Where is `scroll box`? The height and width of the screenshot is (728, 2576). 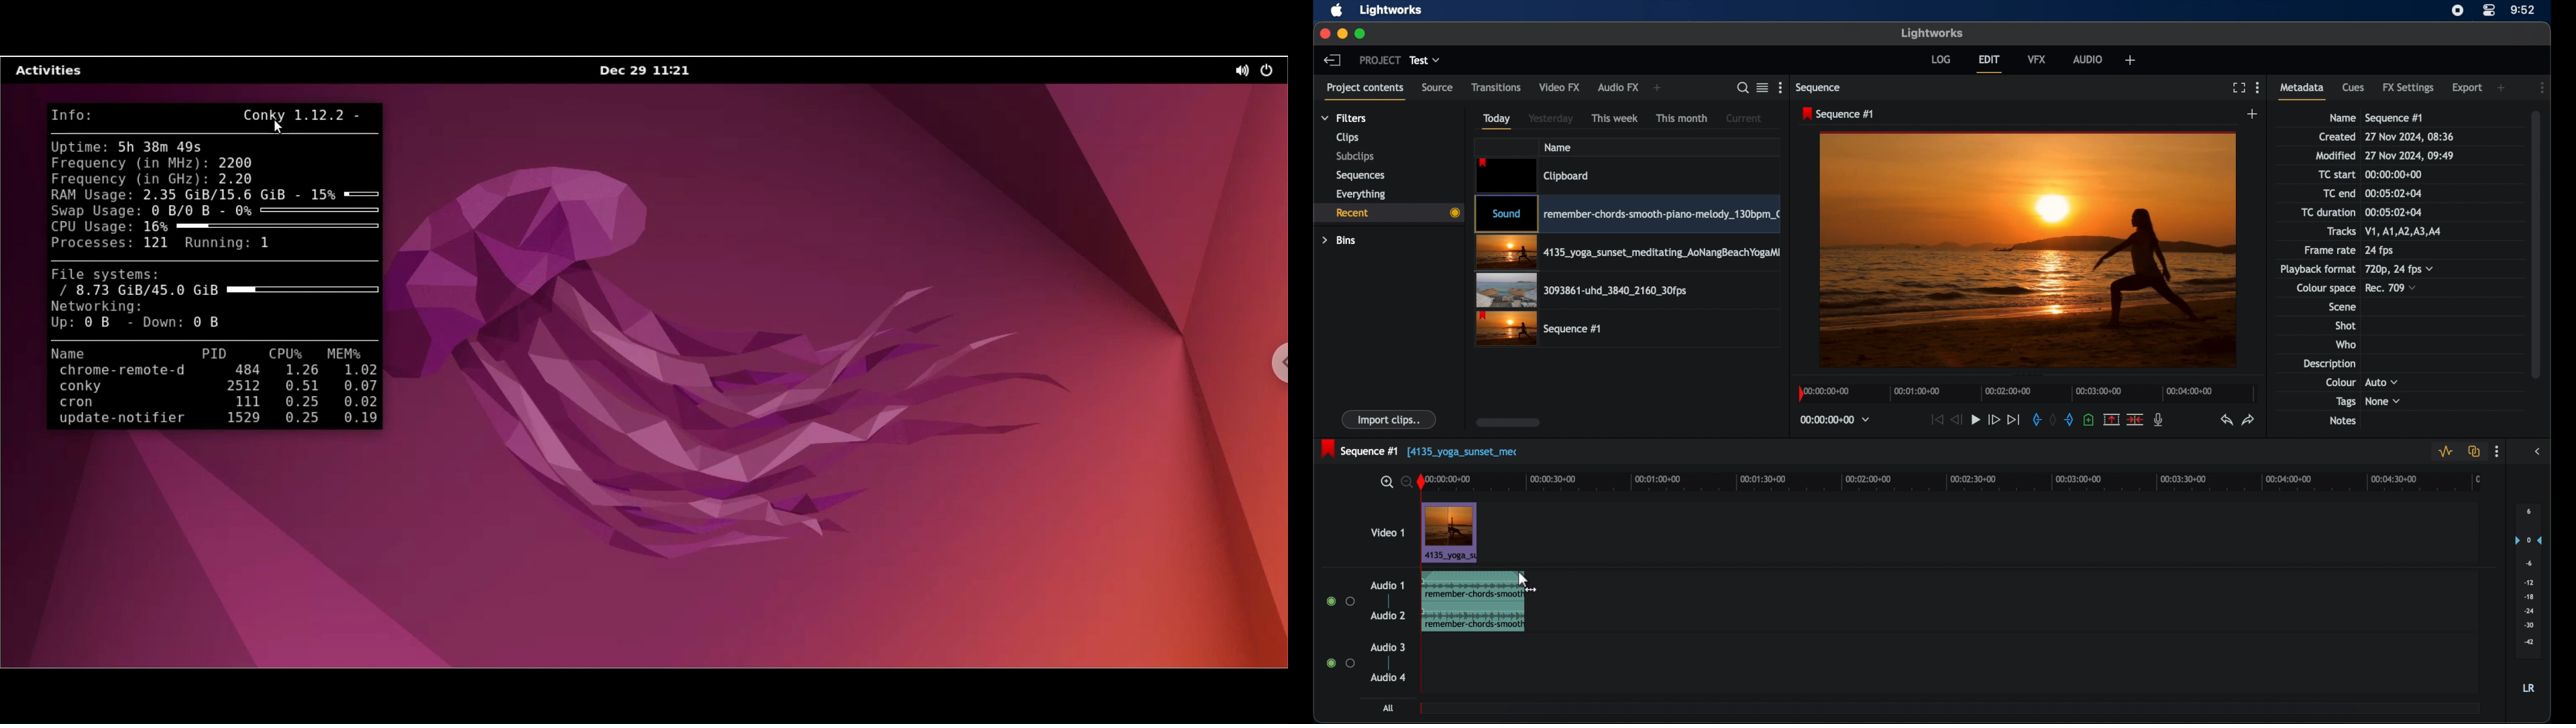
scroll box is located at coordinates (1509, 422).